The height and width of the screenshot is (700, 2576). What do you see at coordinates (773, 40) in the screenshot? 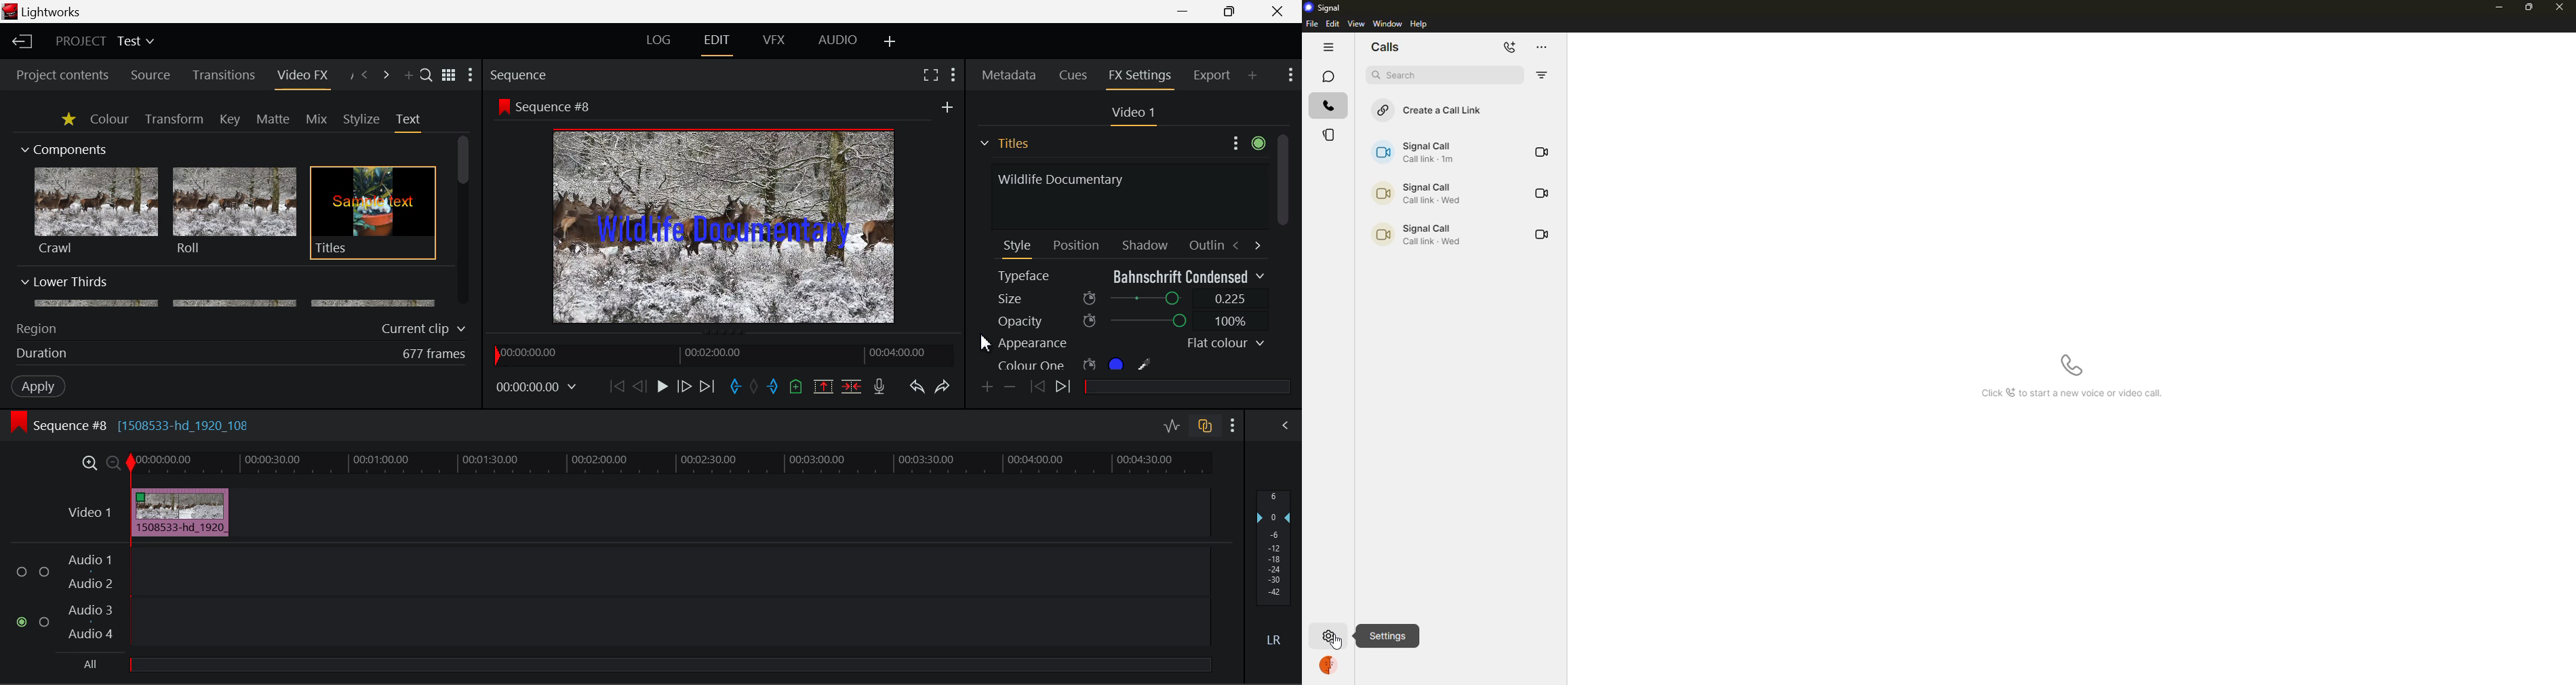
I see `VFX Layout` at bounding box center [773, 40].